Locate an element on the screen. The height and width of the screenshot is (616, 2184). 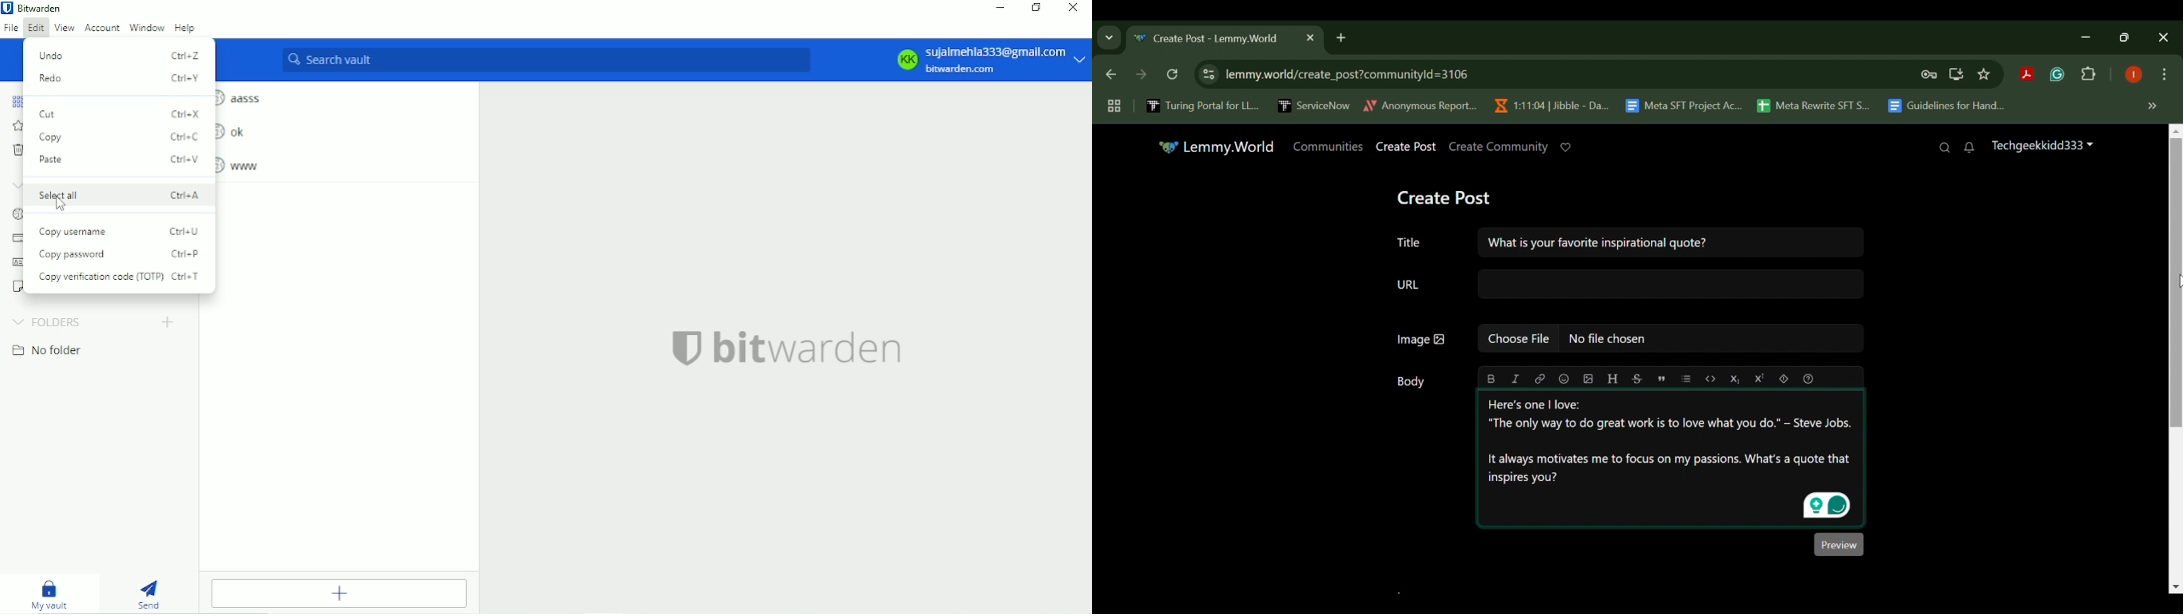
Browser Profile  is located at coordinates (2134, 76).